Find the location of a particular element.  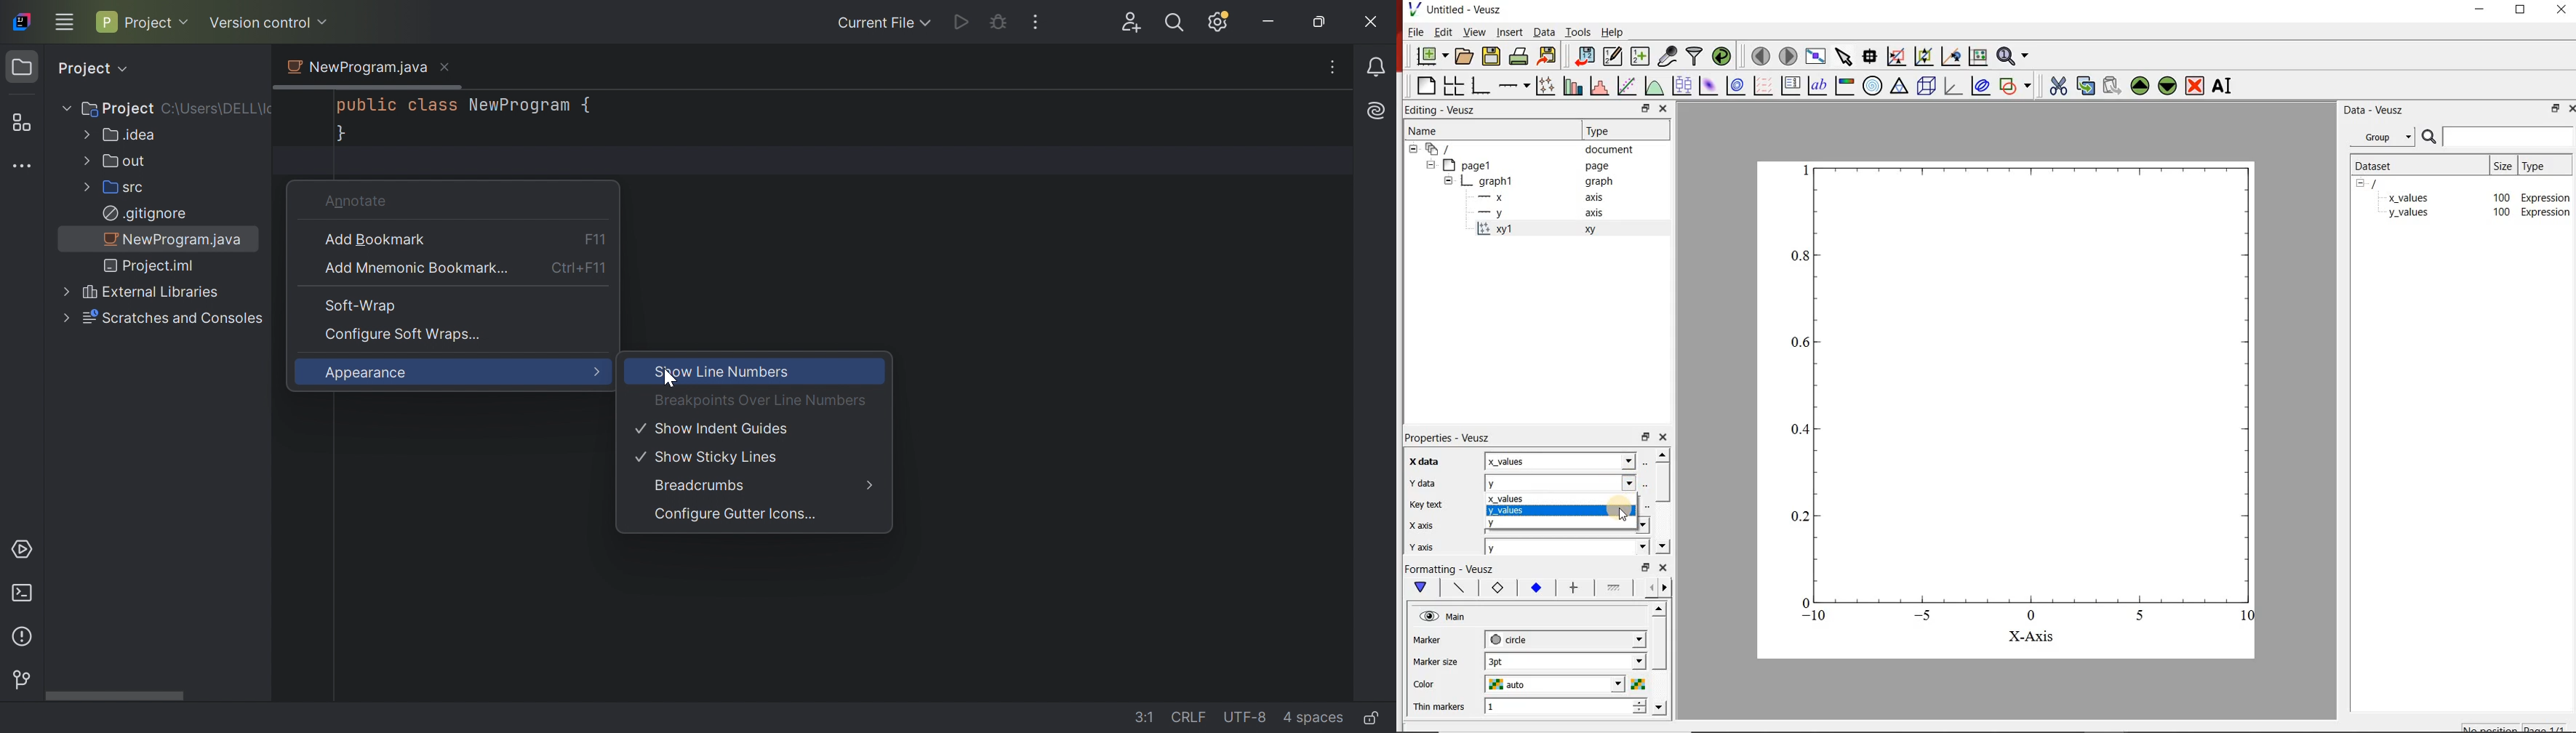

 Properties - Veusz is located at coordinates (1451, 437).